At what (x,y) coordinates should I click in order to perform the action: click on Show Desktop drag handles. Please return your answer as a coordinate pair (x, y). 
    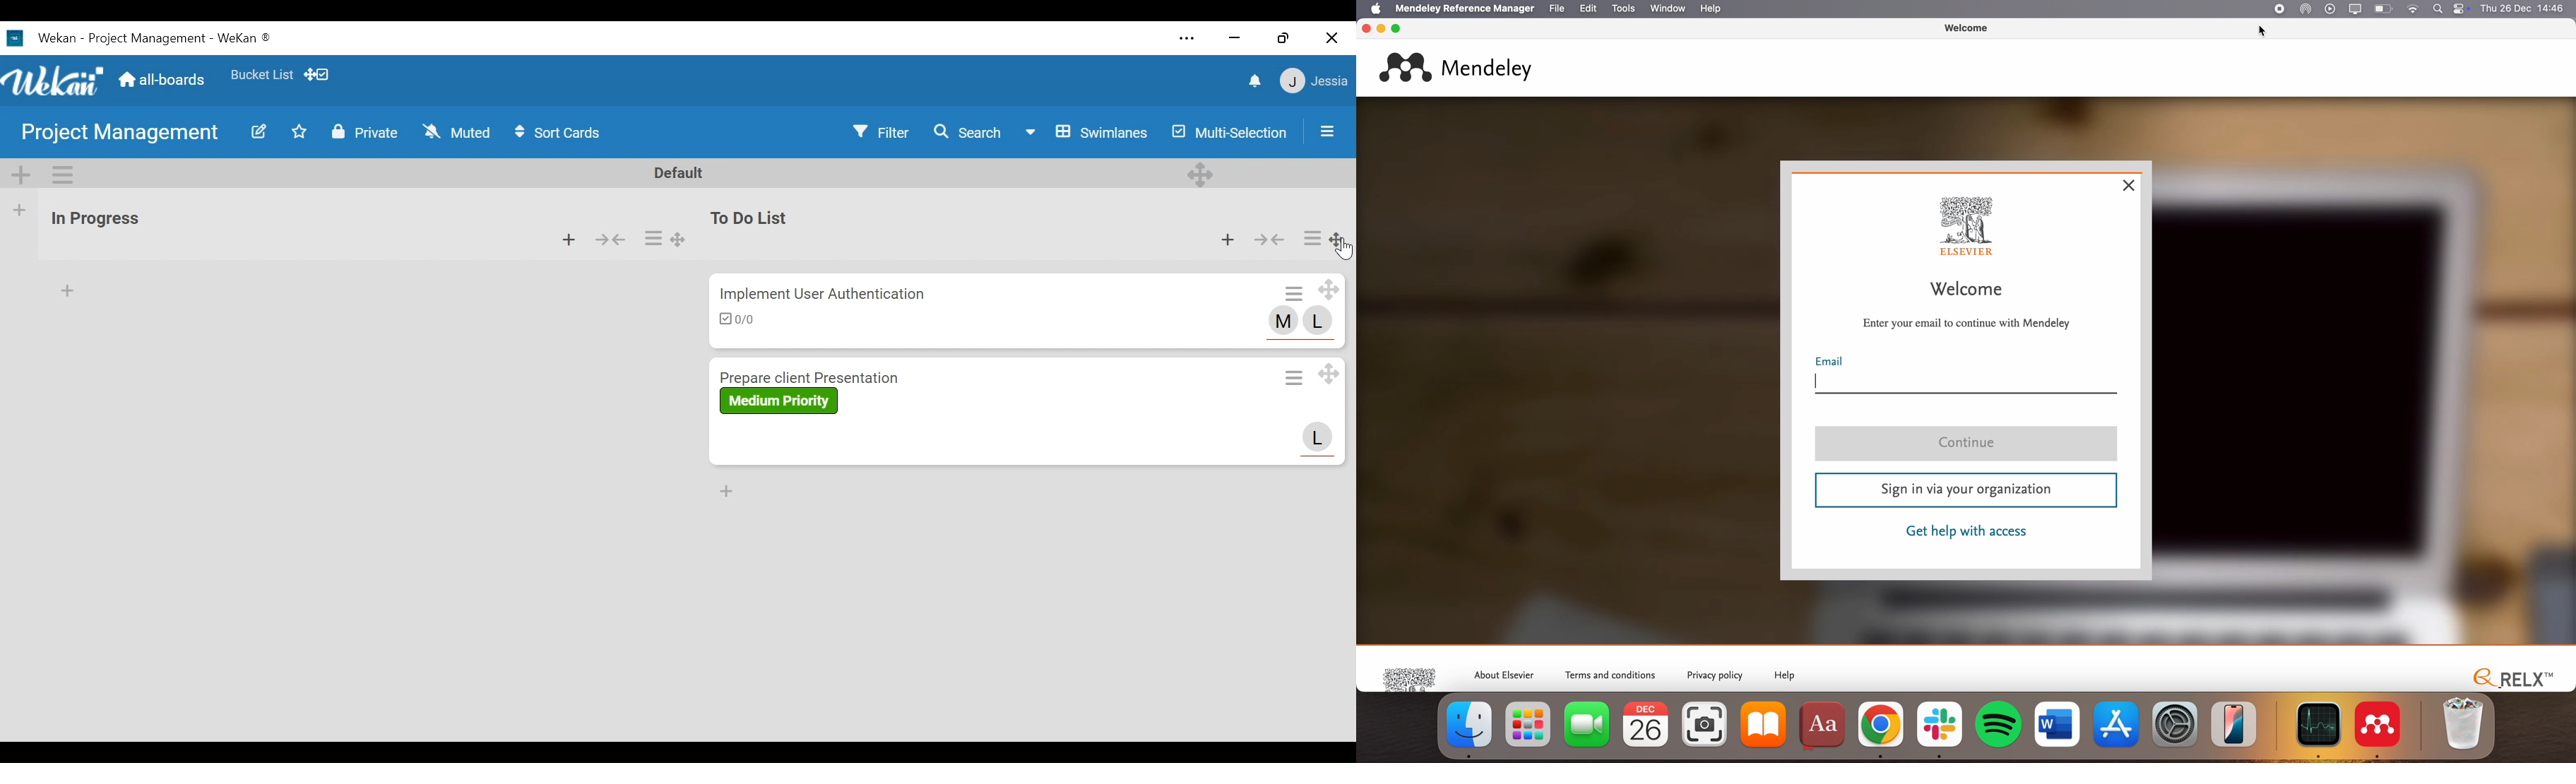
    Looking at the image, I should click on (316, 75).